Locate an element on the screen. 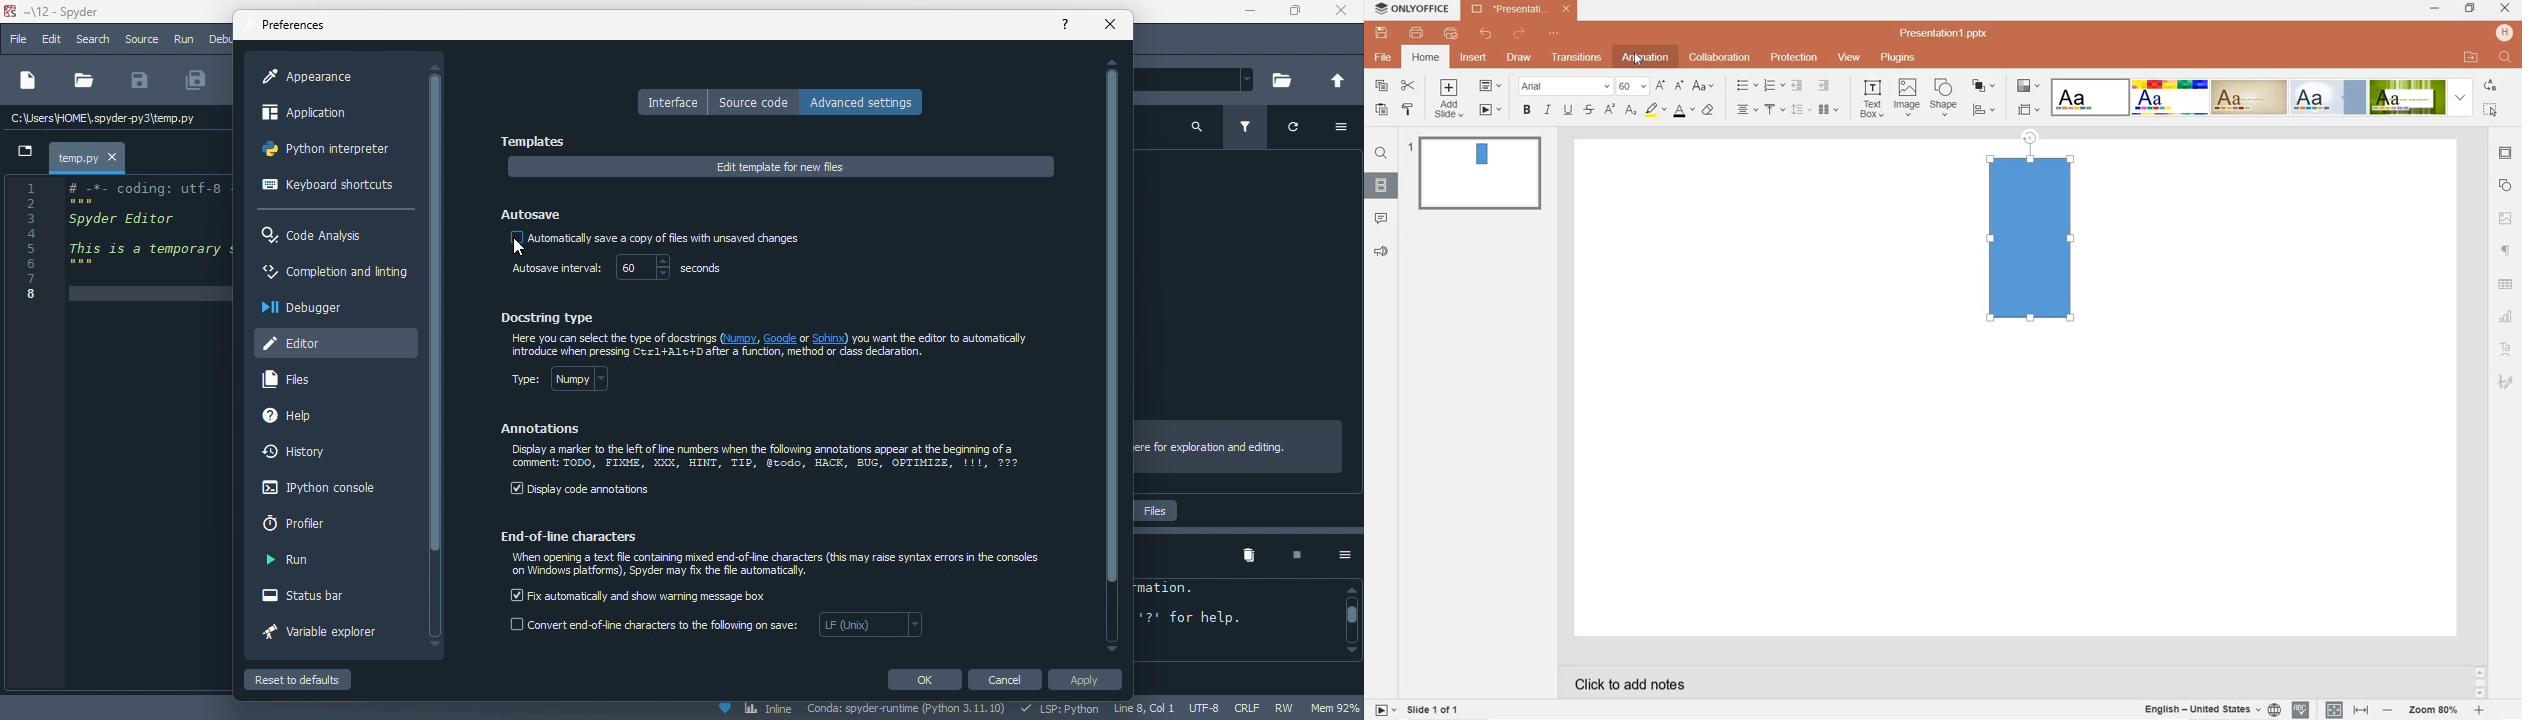 The height and width of the screenshot is (728, 2548). customize quick access toolbar is located at coordinates (1557, 34).